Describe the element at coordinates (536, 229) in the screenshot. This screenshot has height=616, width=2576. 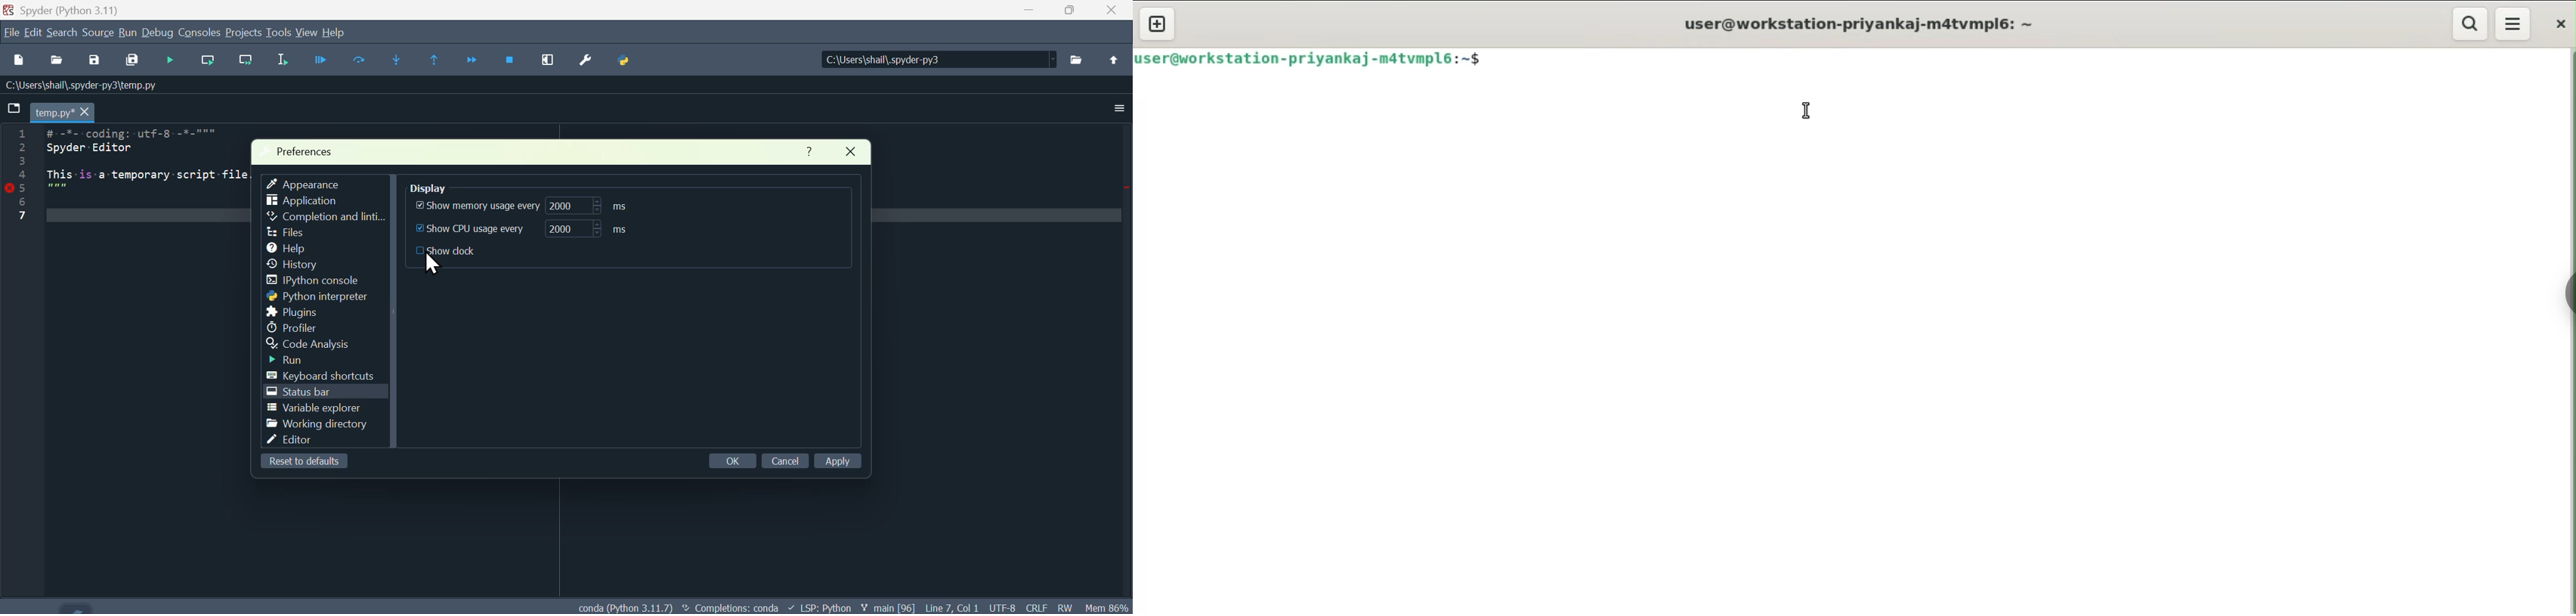
I see `Show C P U usage` at that location.